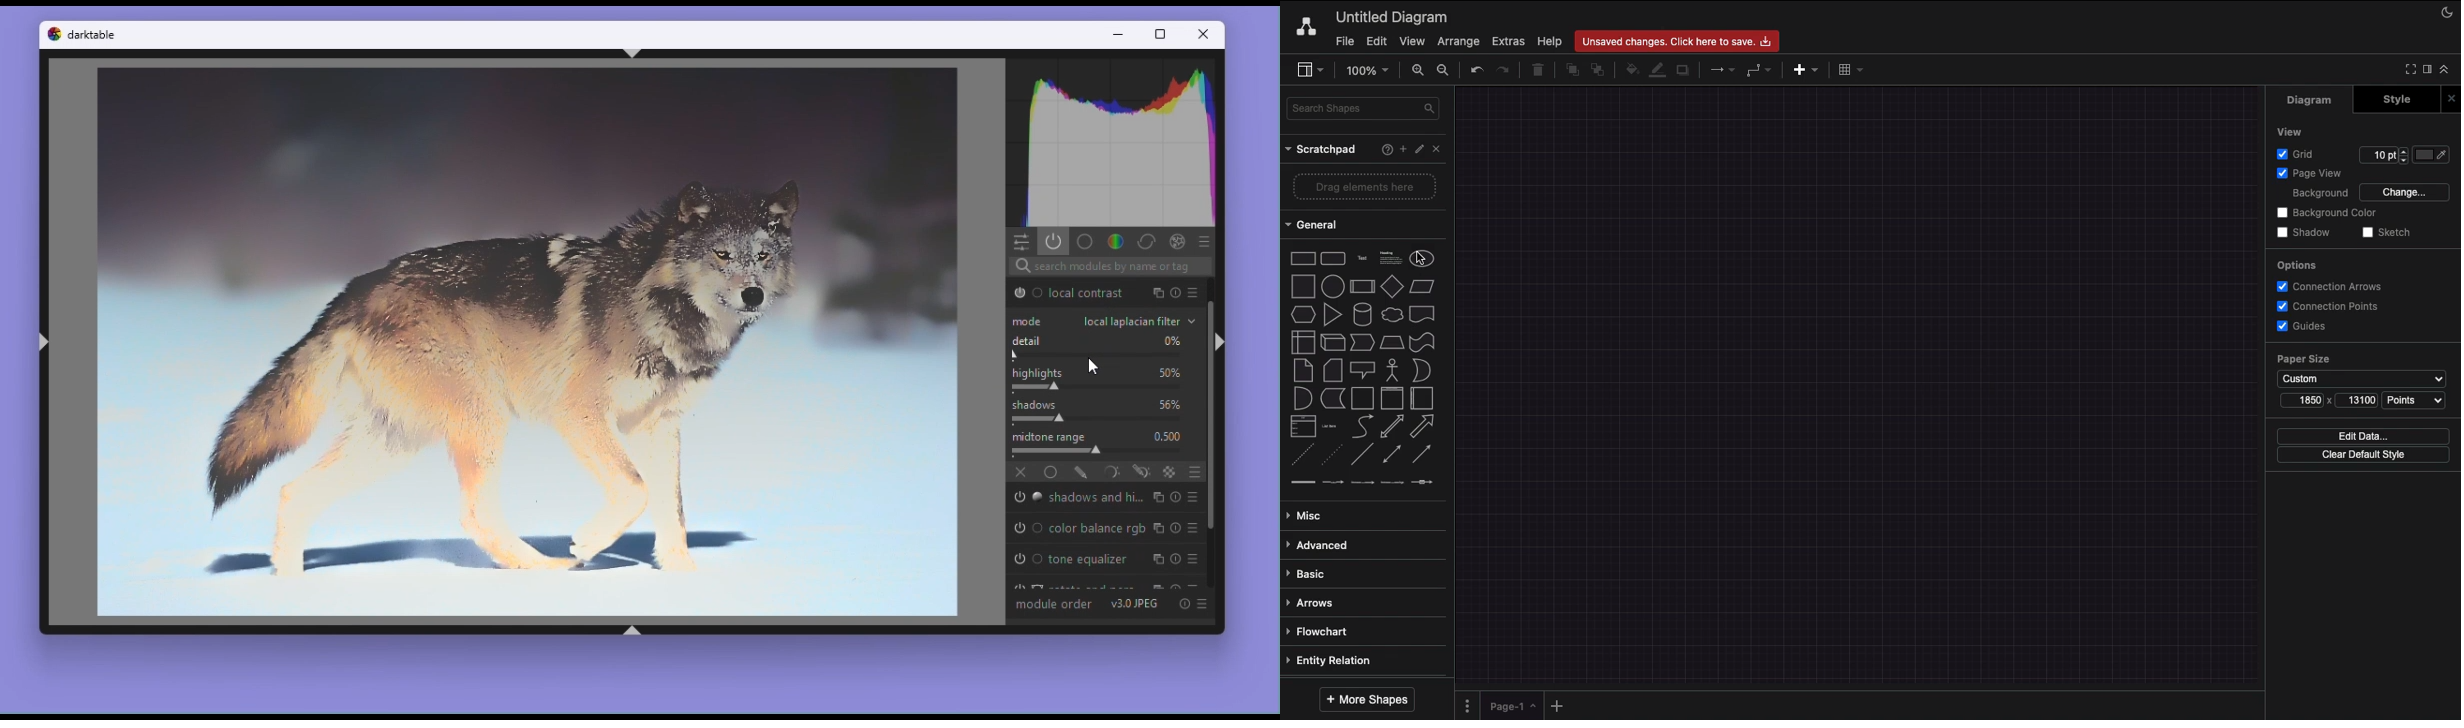 The height and width of the screenshot is (728, 2464). Describe the element at coordinates (1039, 419) in the screenshot. I see `change the local contrast of shadows` at that location.